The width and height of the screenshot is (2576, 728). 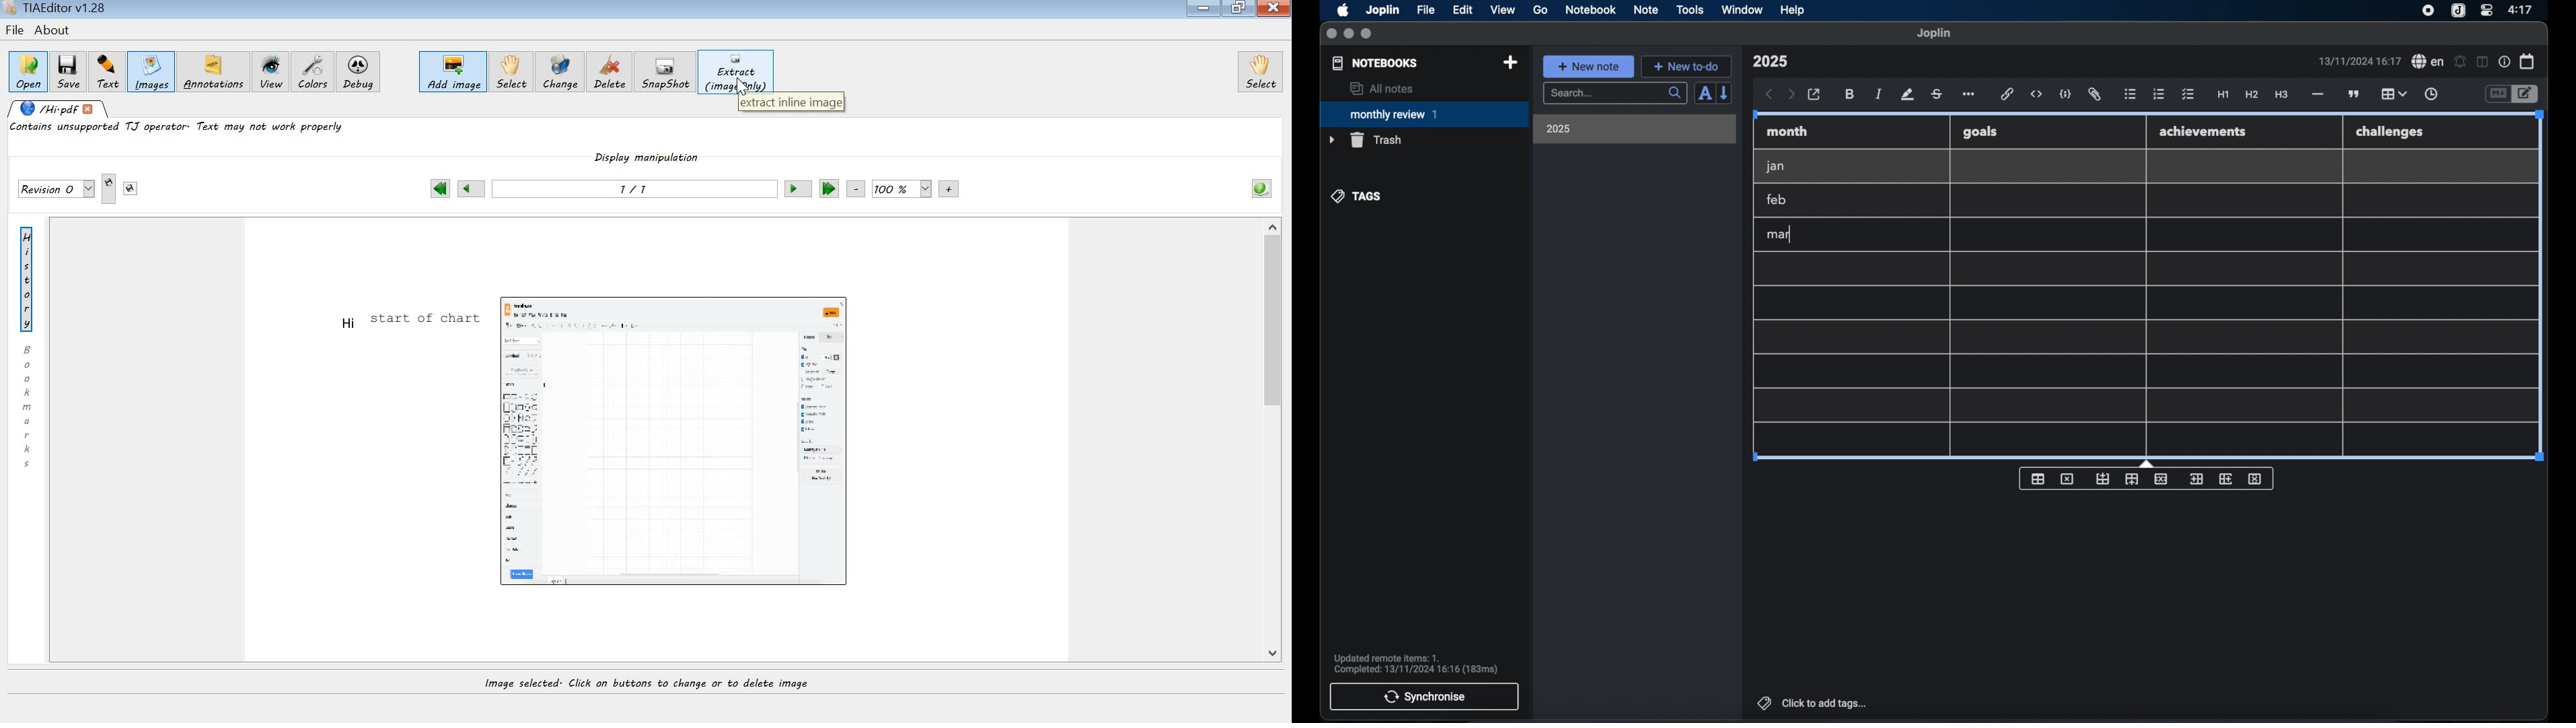 What do you see at coordinates (2132, 479) in the screenshot?
I see `insert row after` at bounding box center [2132, 479].